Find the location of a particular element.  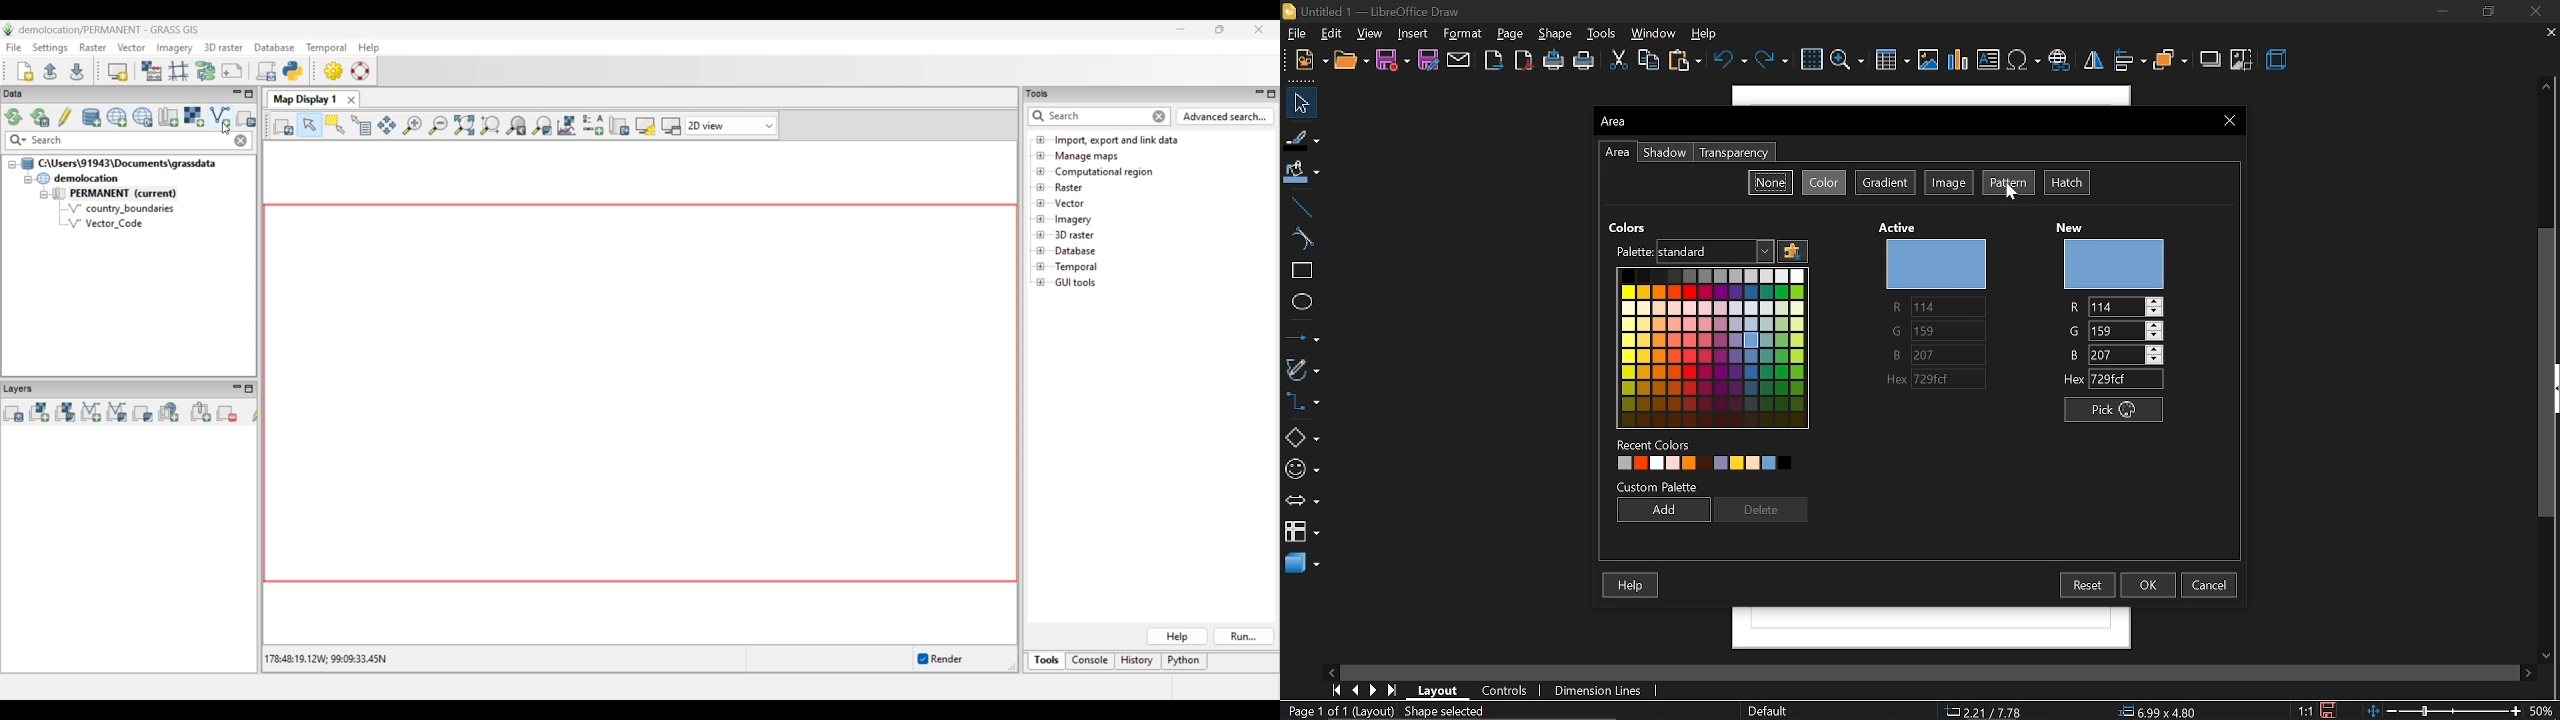

Close is located at coordinates (2535, 9).